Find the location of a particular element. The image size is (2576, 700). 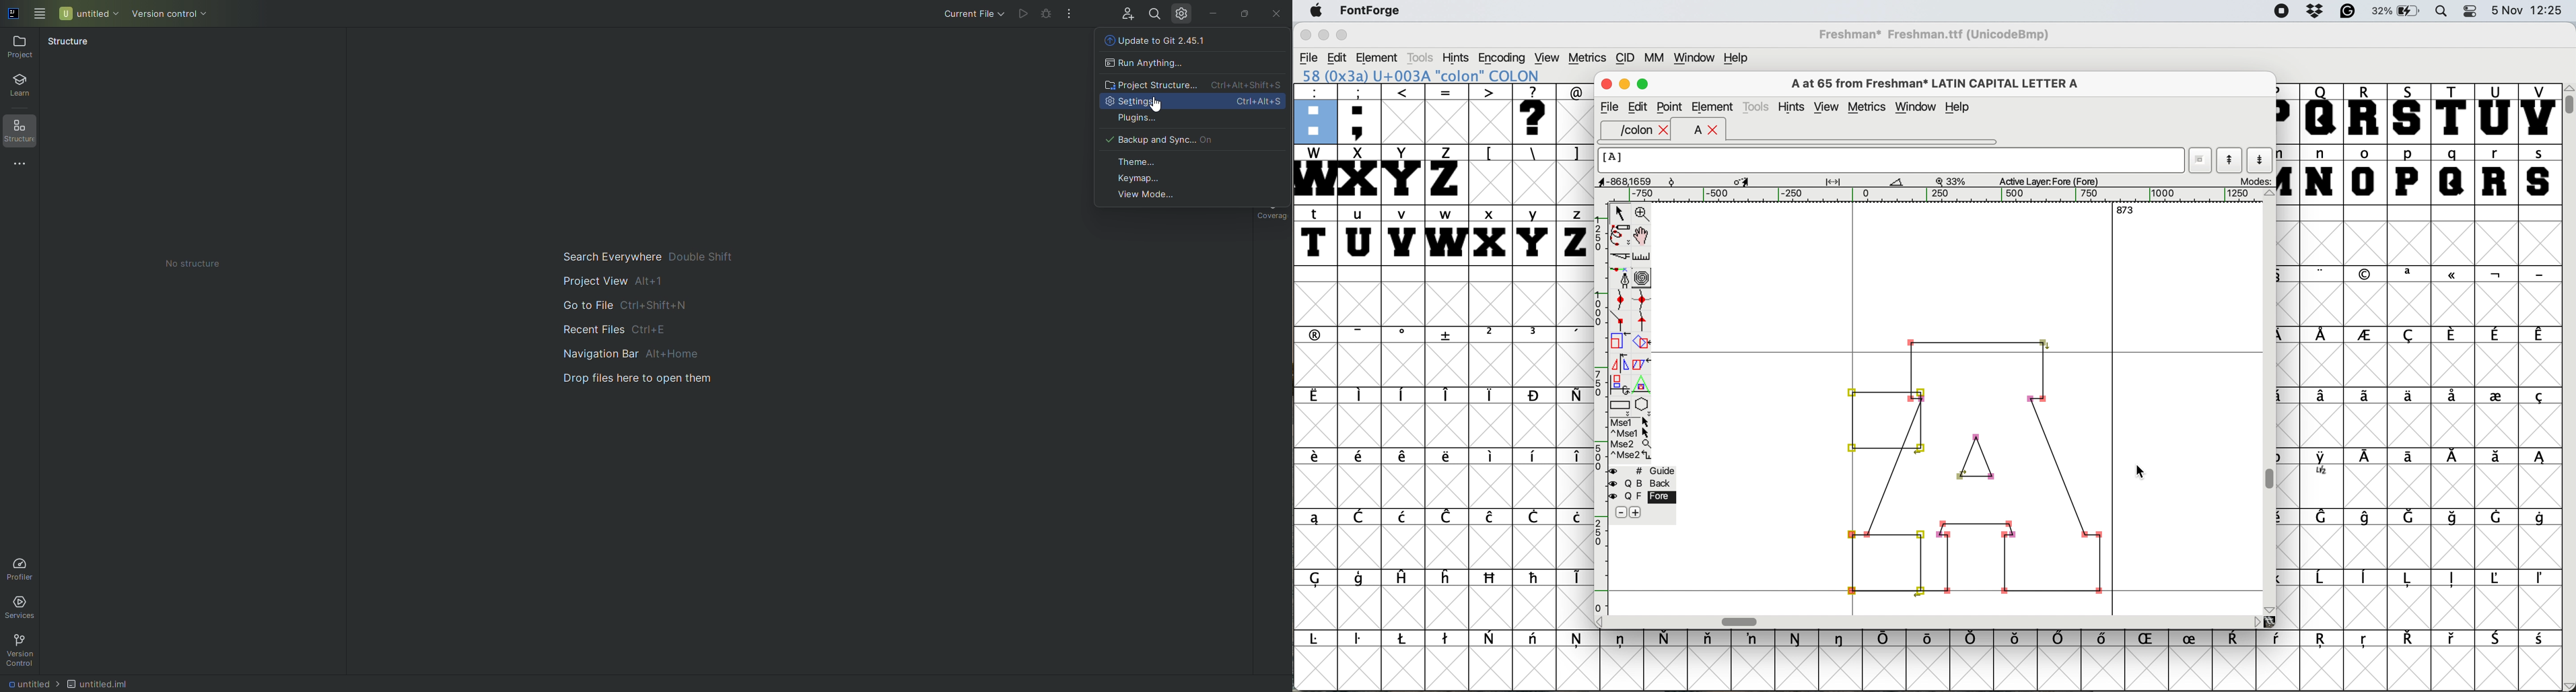

z is located at coordinates (1573, 235).